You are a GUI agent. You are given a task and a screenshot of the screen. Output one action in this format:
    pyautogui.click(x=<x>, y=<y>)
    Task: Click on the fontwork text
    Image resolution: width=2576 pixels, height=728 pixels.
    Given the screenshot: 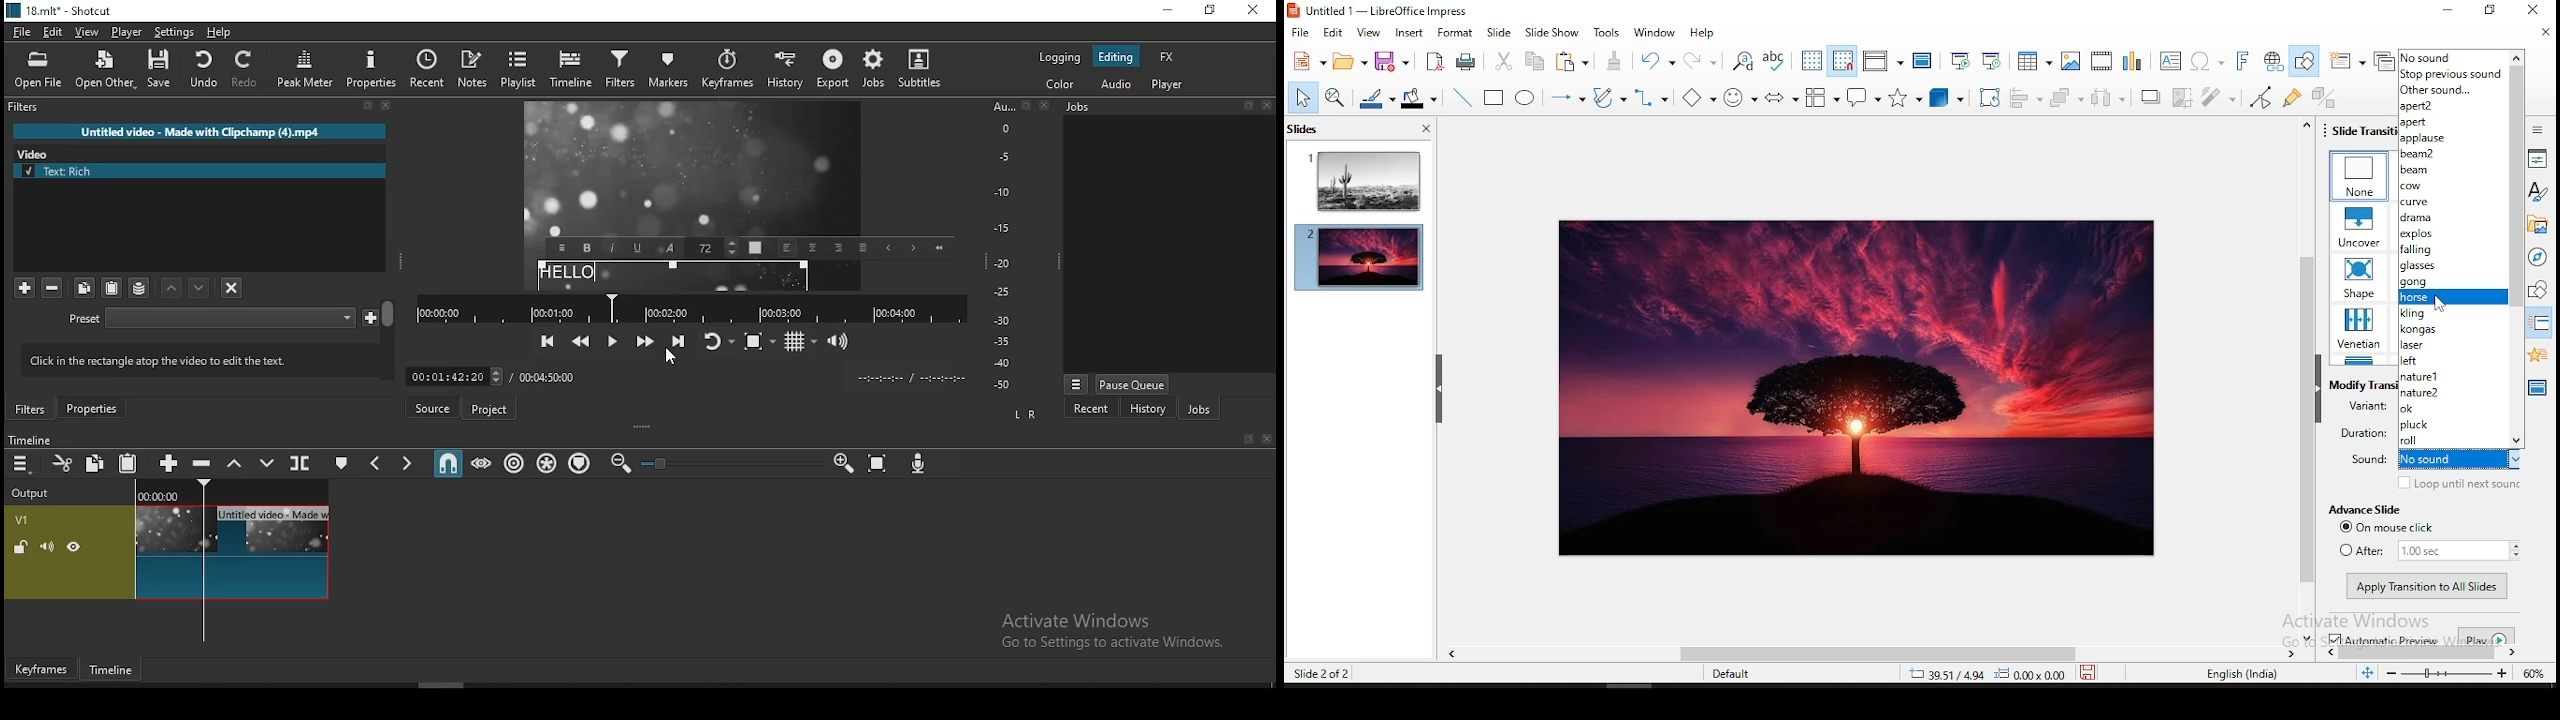 What is the action you would take?
    pyautogui.click(x=2241, y=62)
    